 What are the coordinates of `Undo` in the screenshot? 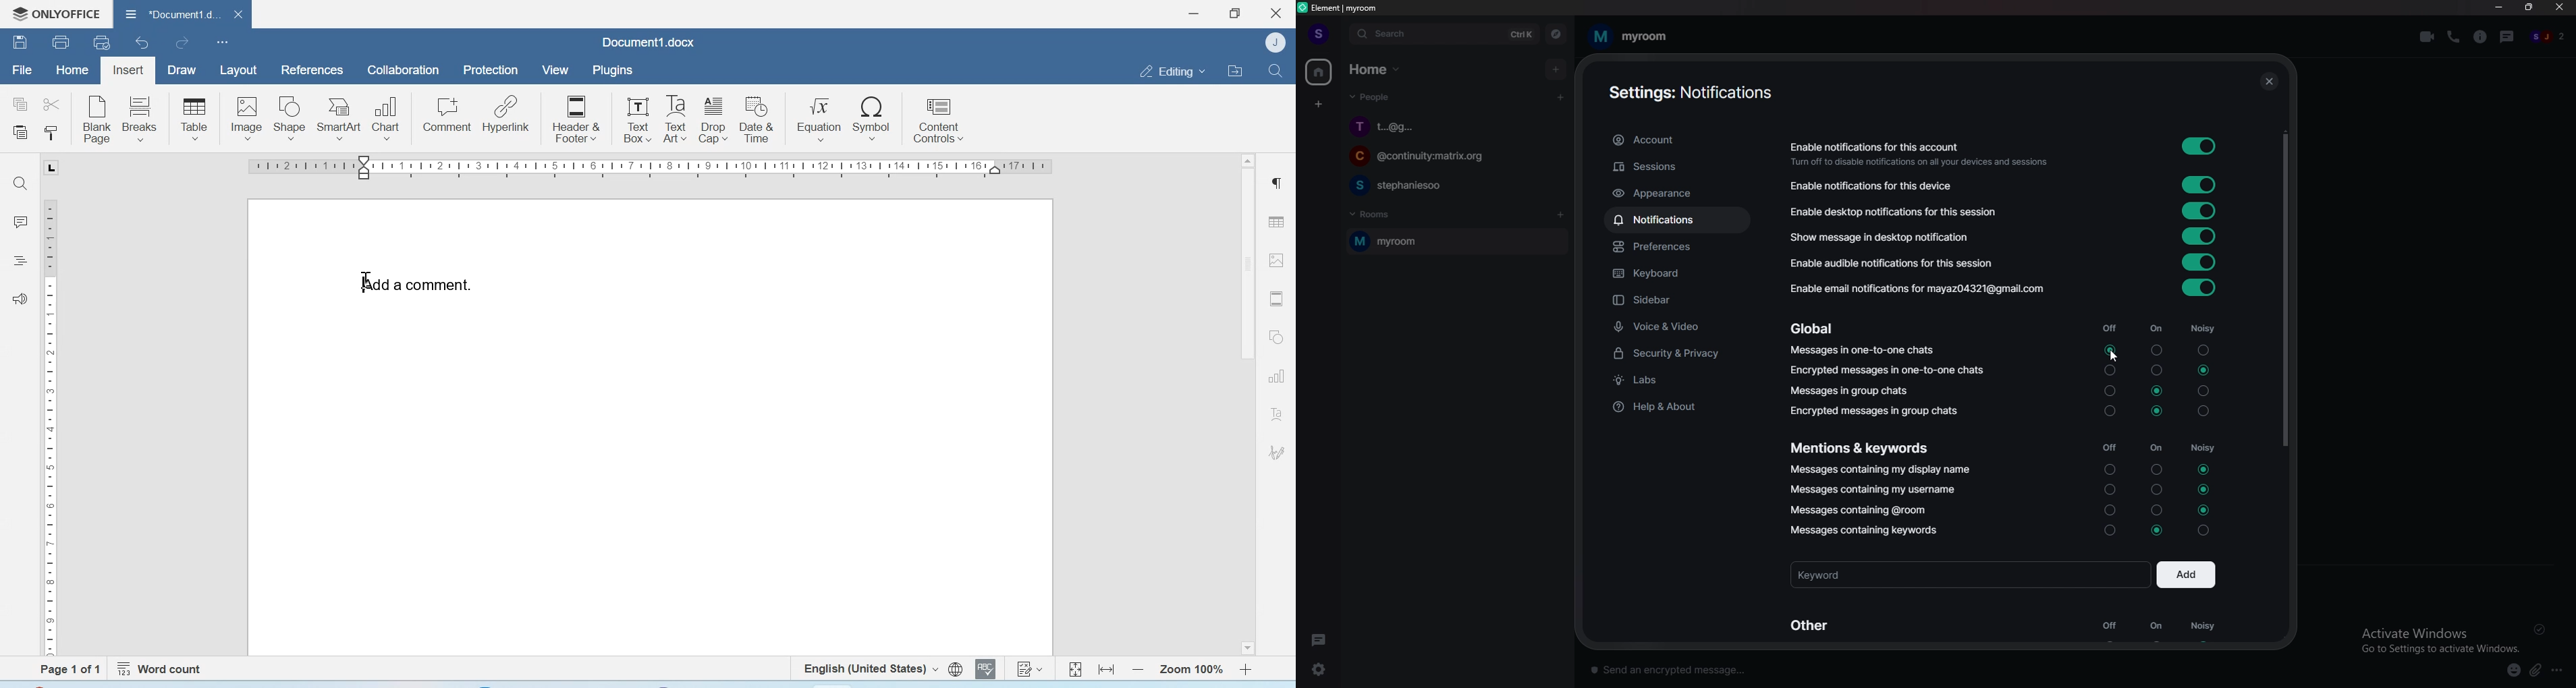 It's located at (144, 42).